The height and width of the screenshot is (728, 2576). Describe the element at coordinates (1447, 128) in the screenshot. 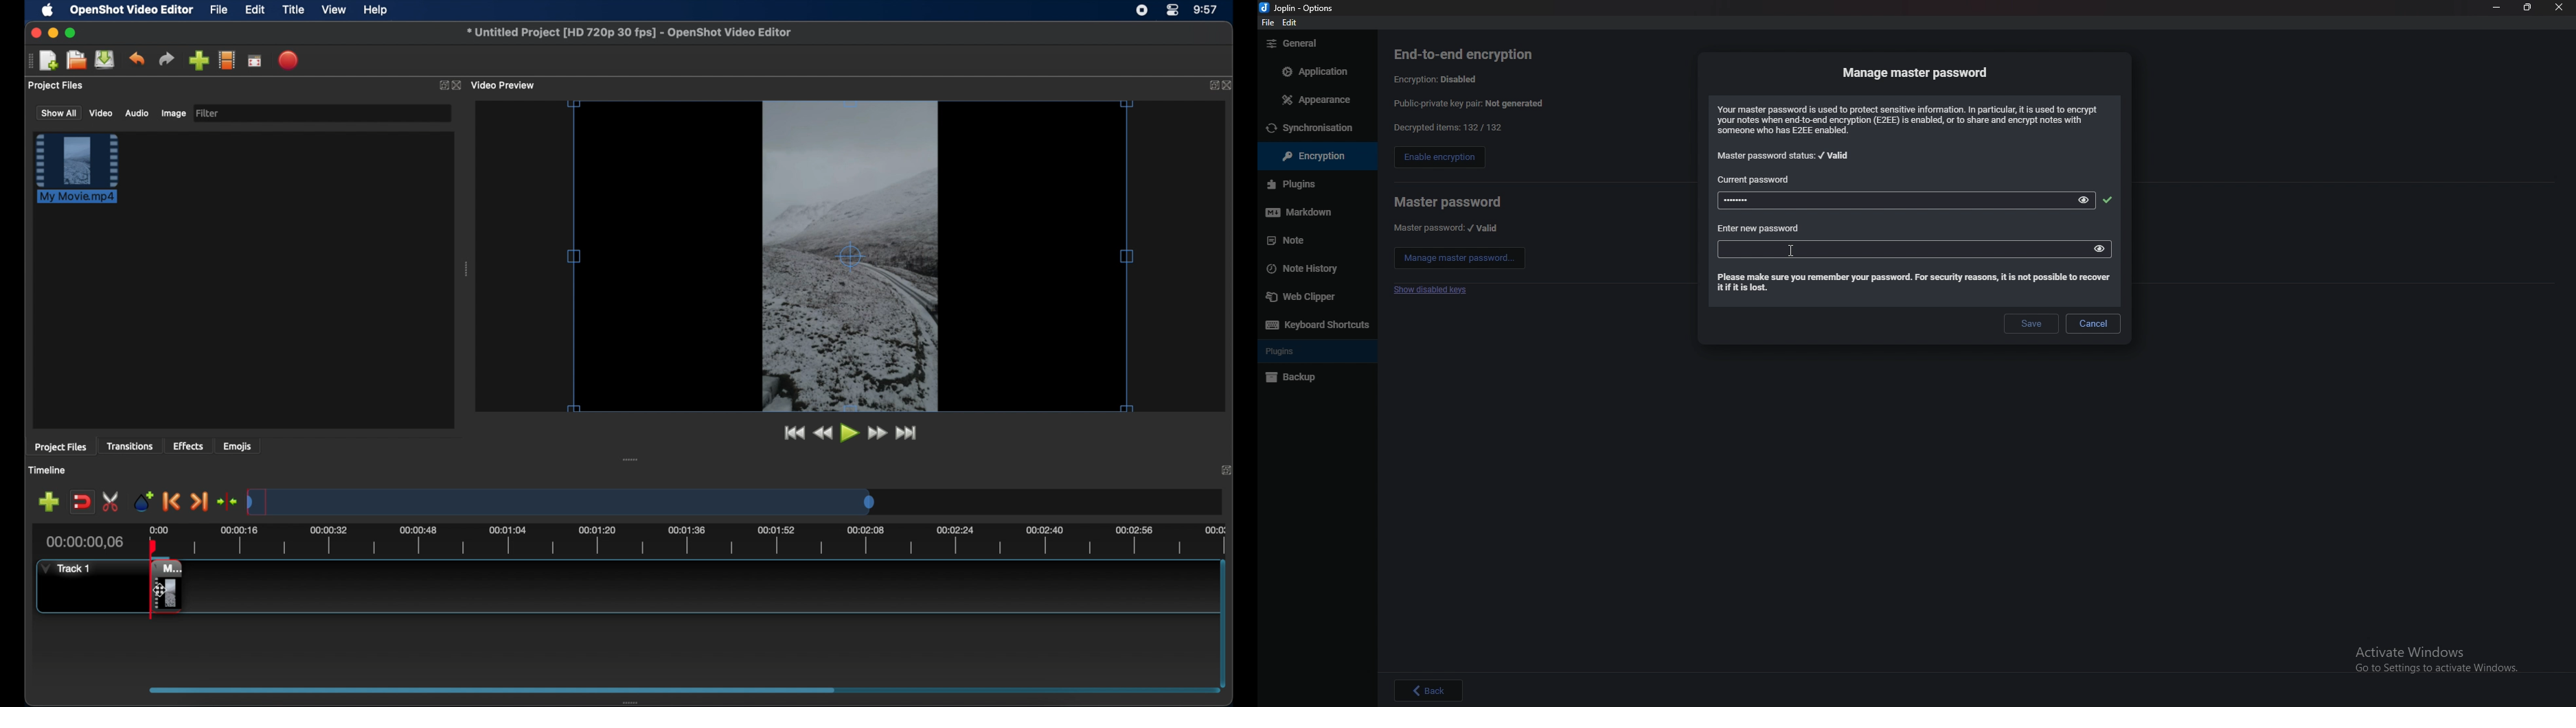

I see `decrypted items` at that location.